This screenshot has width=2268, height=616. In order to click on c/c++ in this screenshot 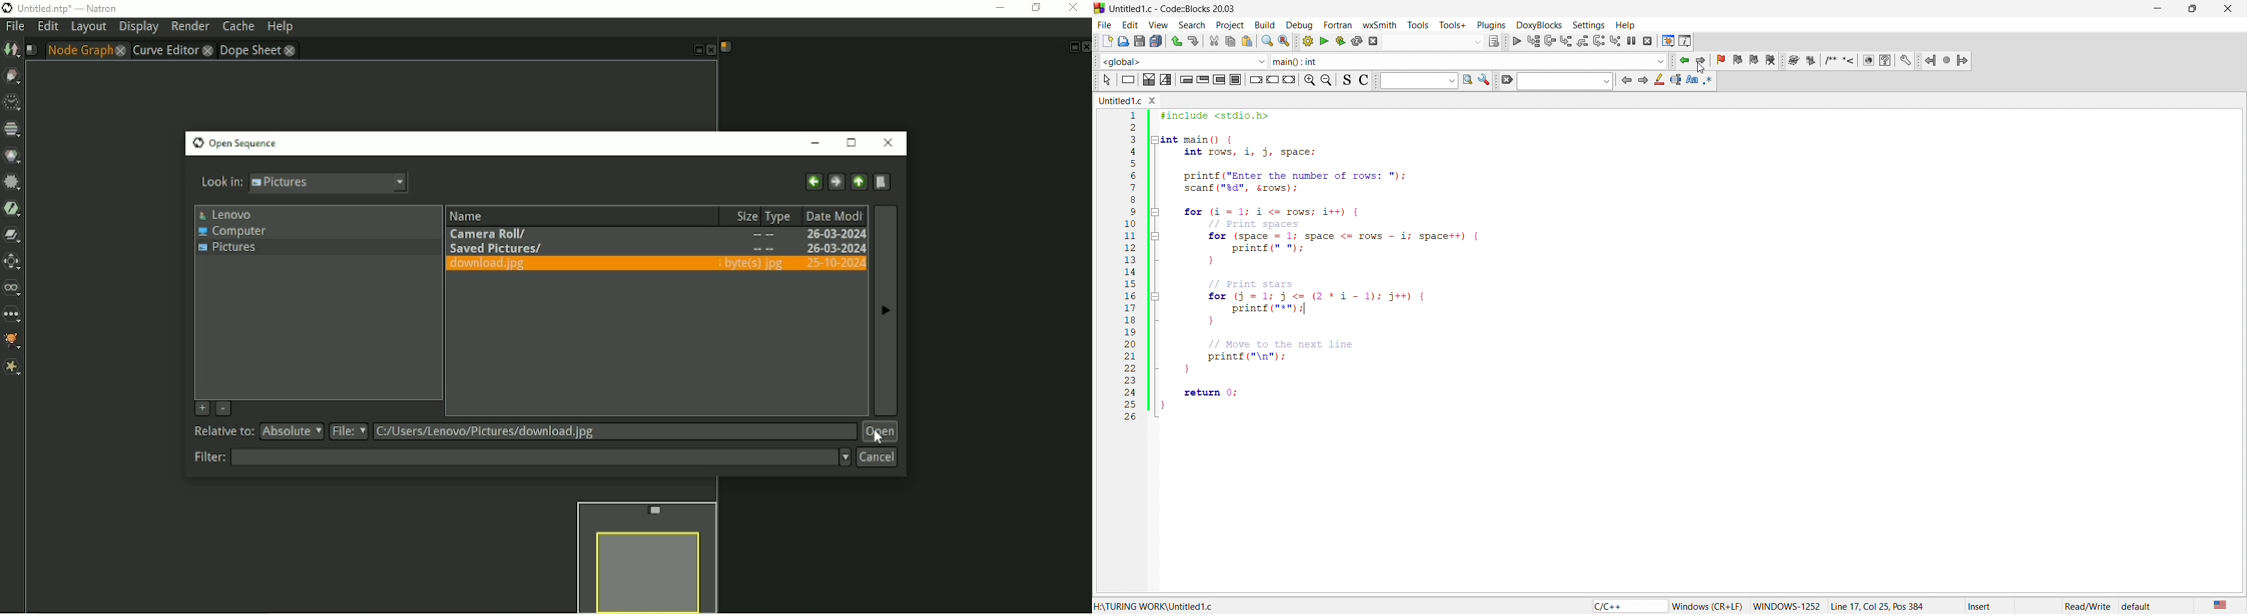, I will do `click(1624, 604)`.